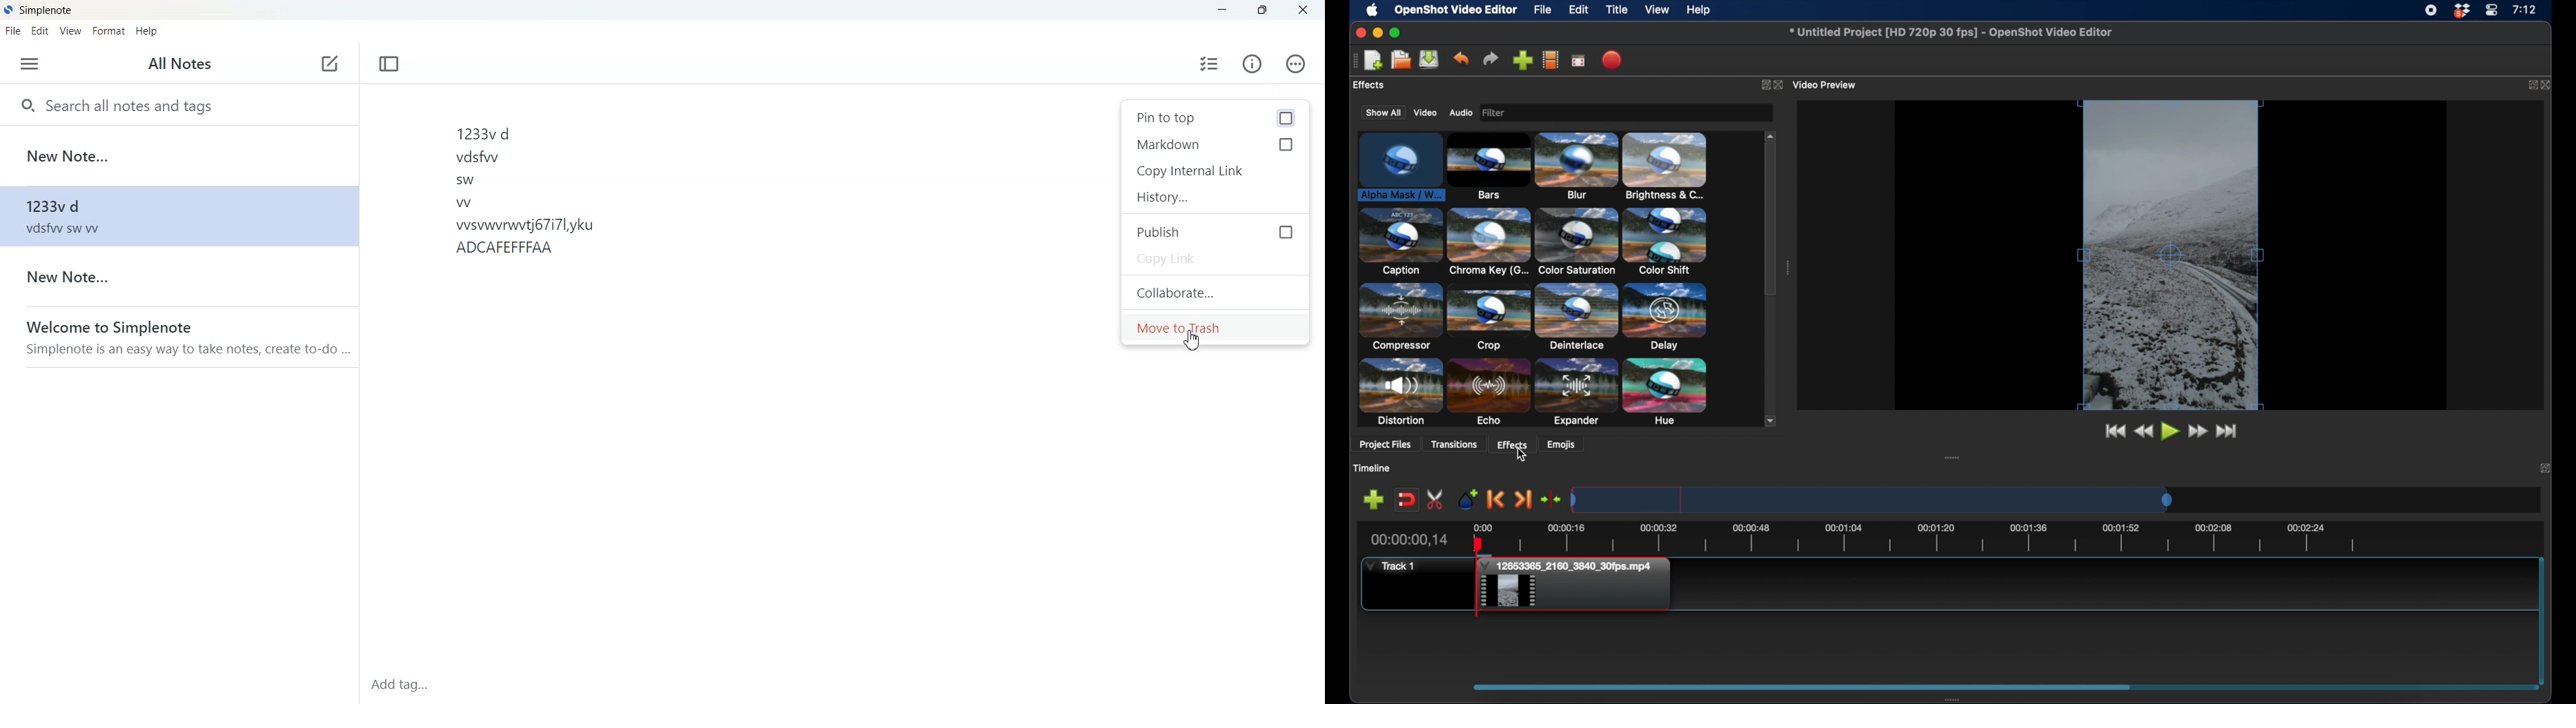 This screenshot has height=728, width=2576. What do you see at coordinates (1665, 166) in the screenshot?
I see `brightness & contrast` at bounding box center [1665, 166].